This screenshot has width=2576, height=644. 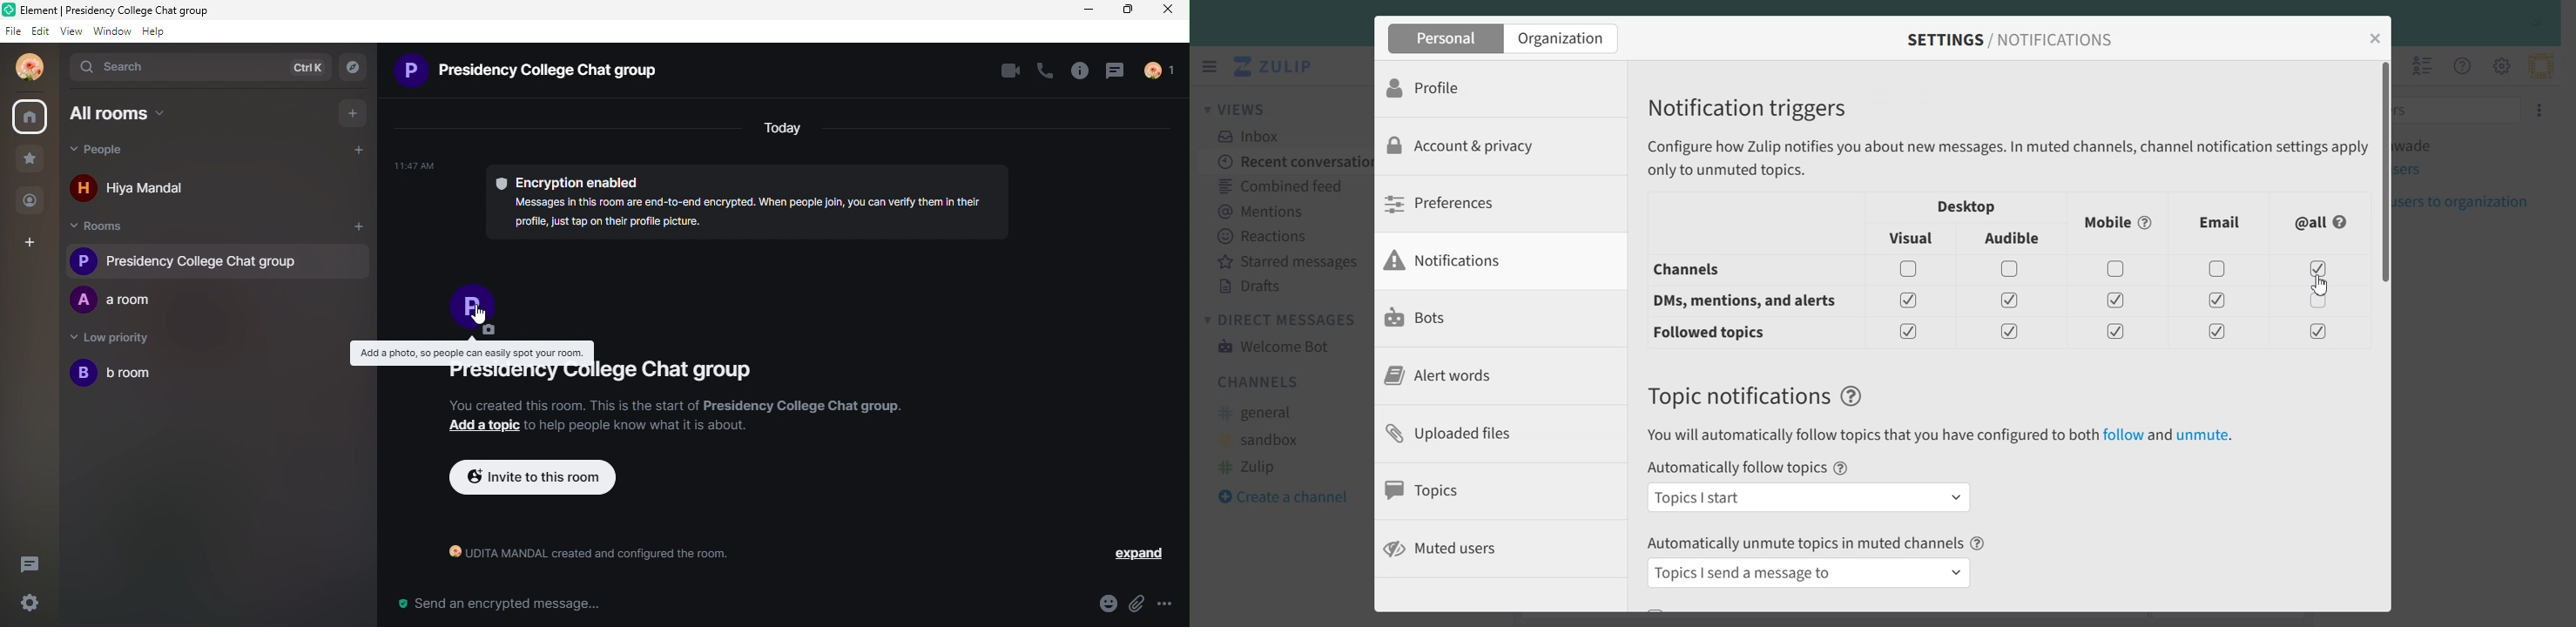 I want to click on cursor movement, so click(x=488, y=316).